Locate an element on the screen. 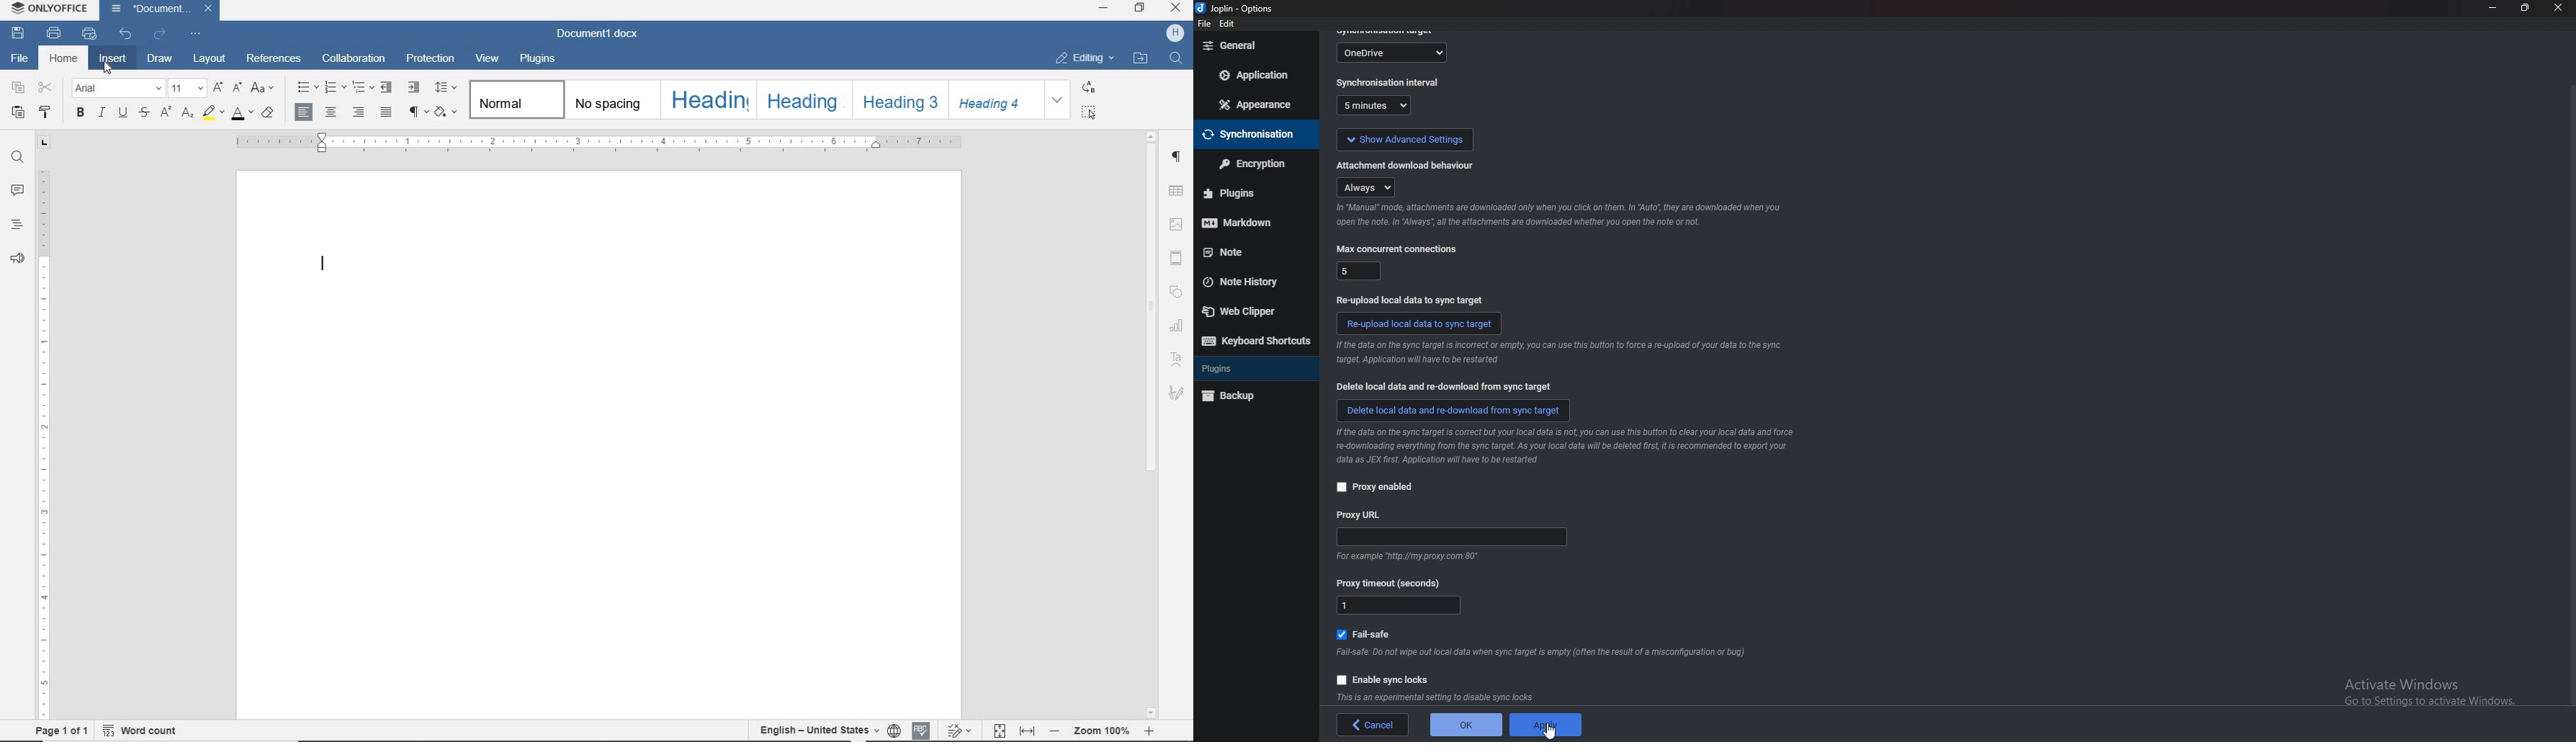 This screenshot has width=2576, height=756. options is located at coordinates (1237, 9).